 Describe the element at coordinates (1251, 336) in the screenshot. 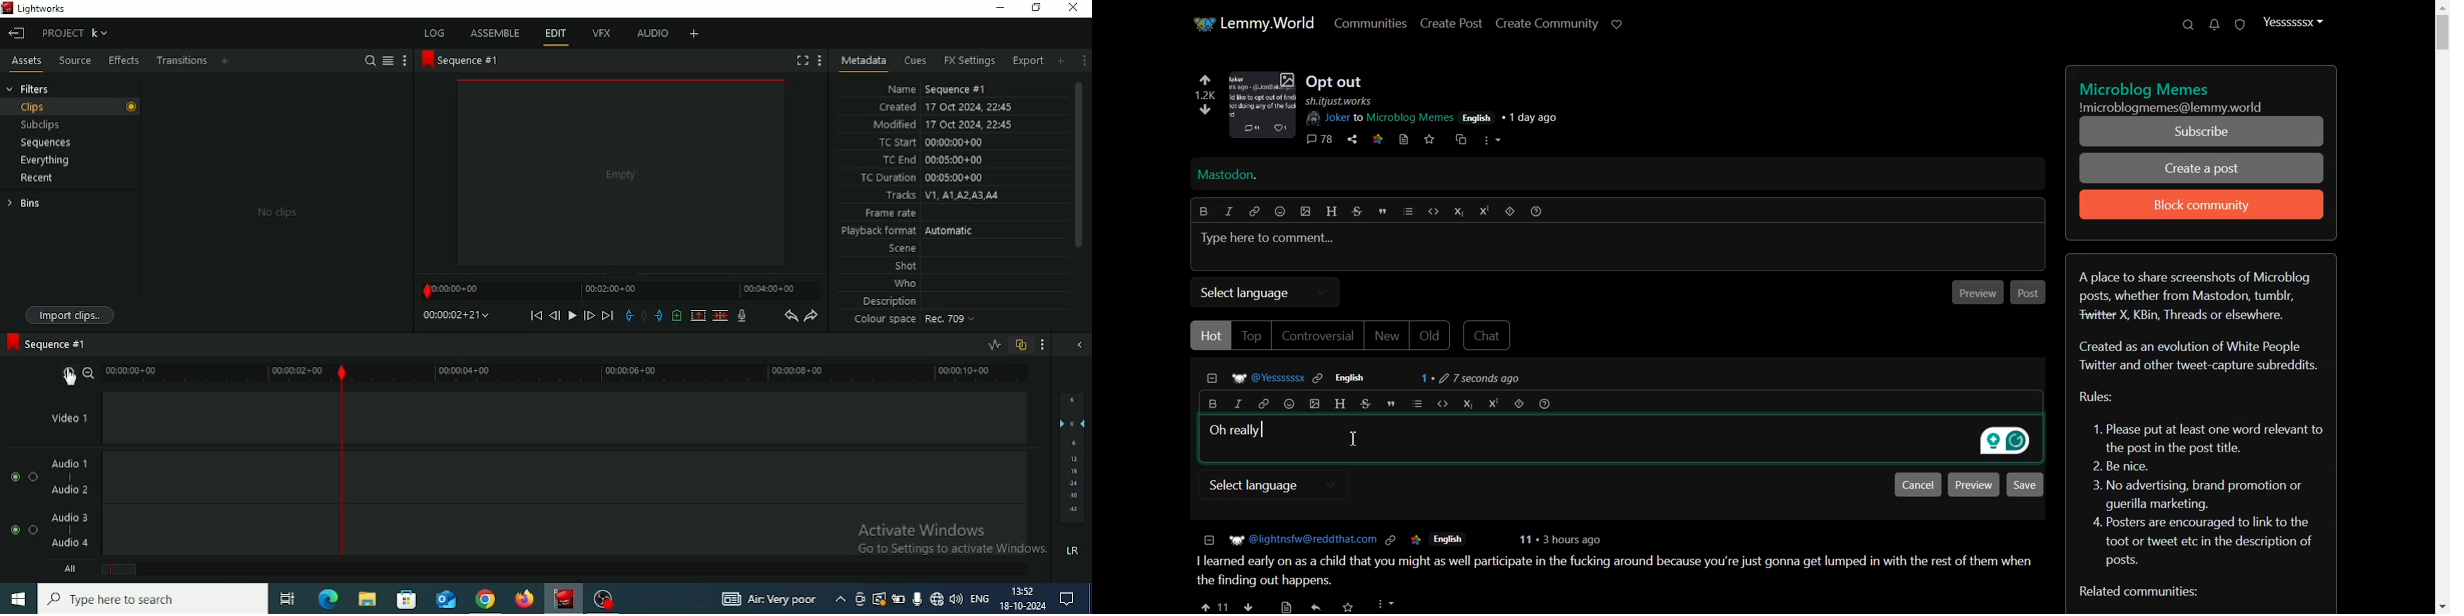

I see `Top` at that location.